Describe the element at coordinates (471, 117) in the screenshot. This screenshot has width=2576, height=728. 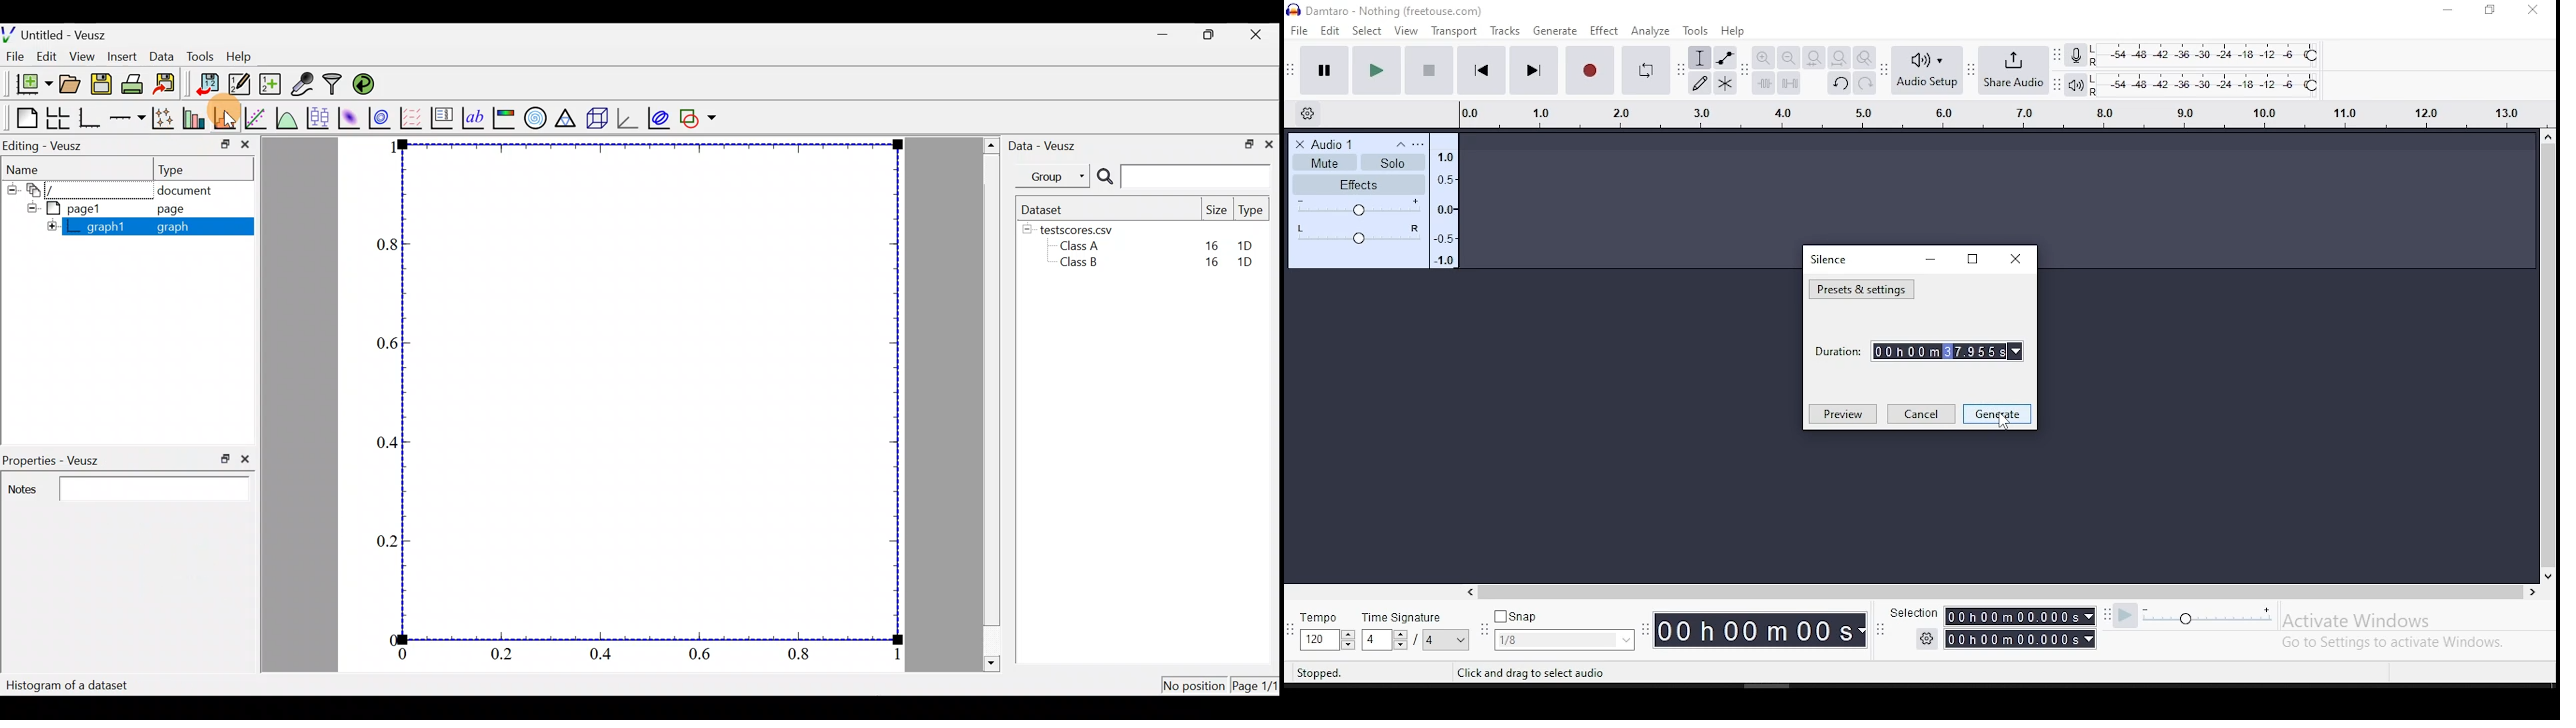
I see `Text label` at that location.